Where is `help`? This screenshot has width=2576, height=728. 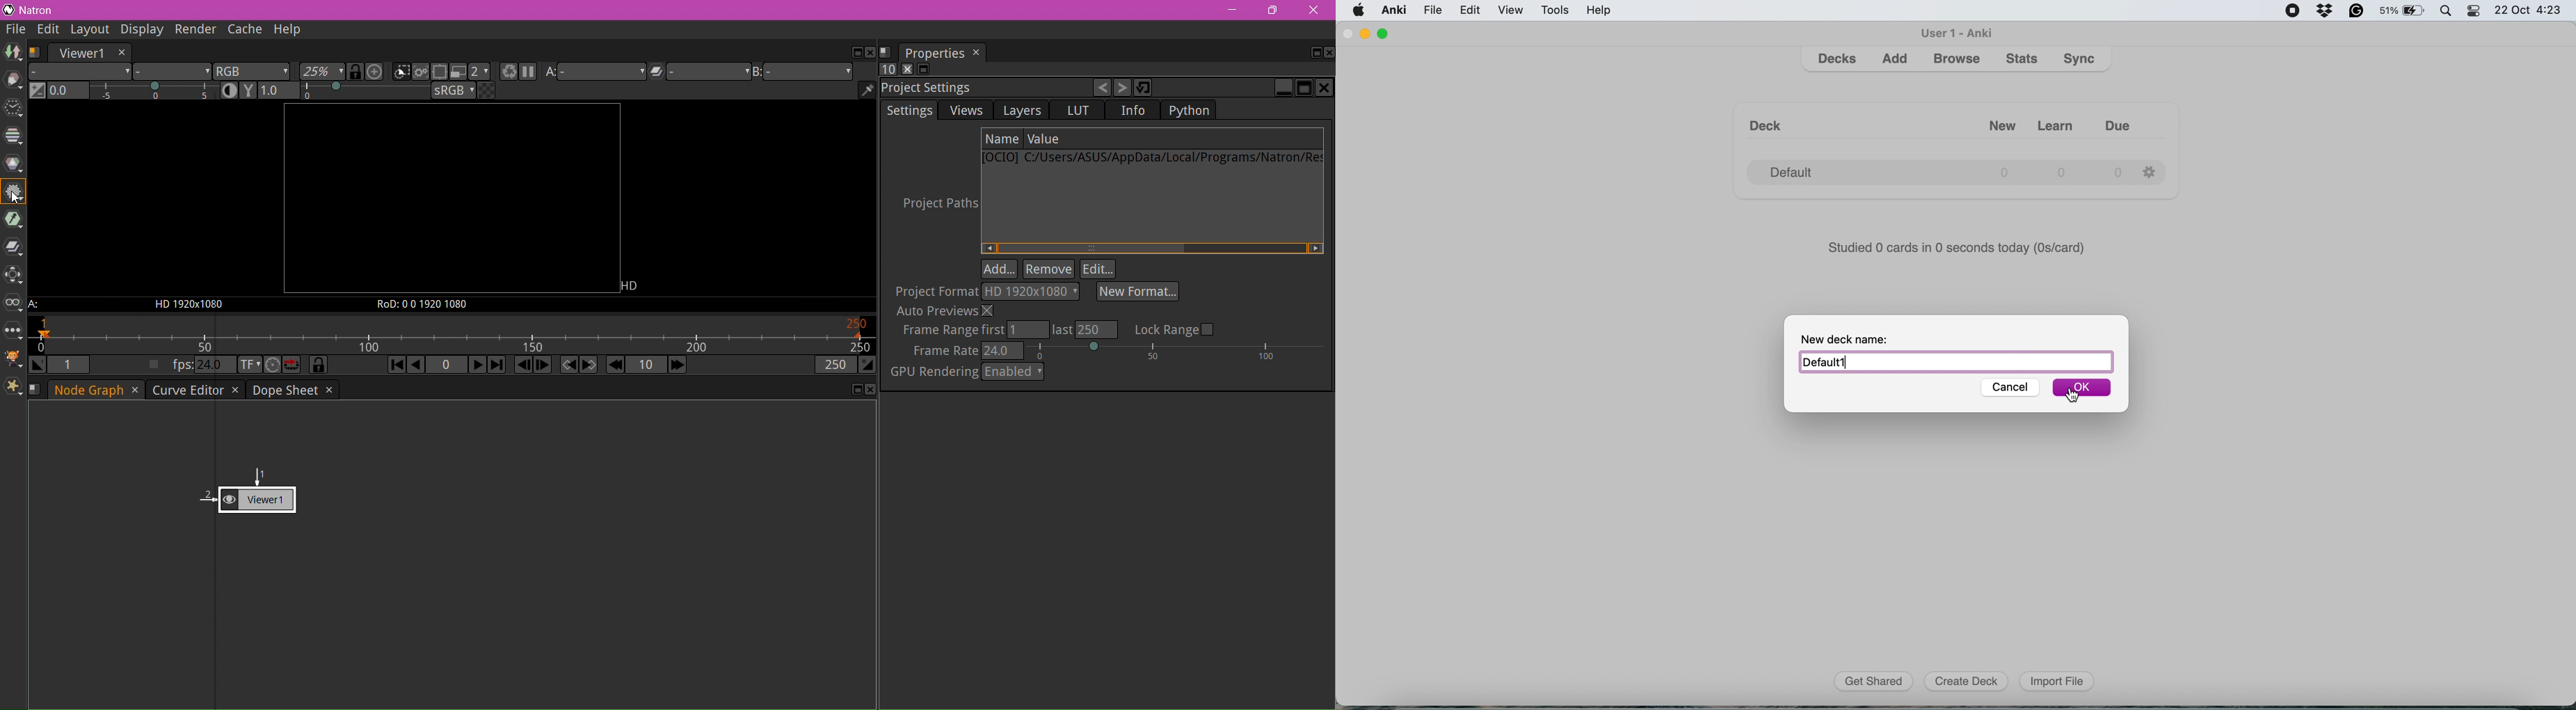 help is located at coordinates (1599, 12).